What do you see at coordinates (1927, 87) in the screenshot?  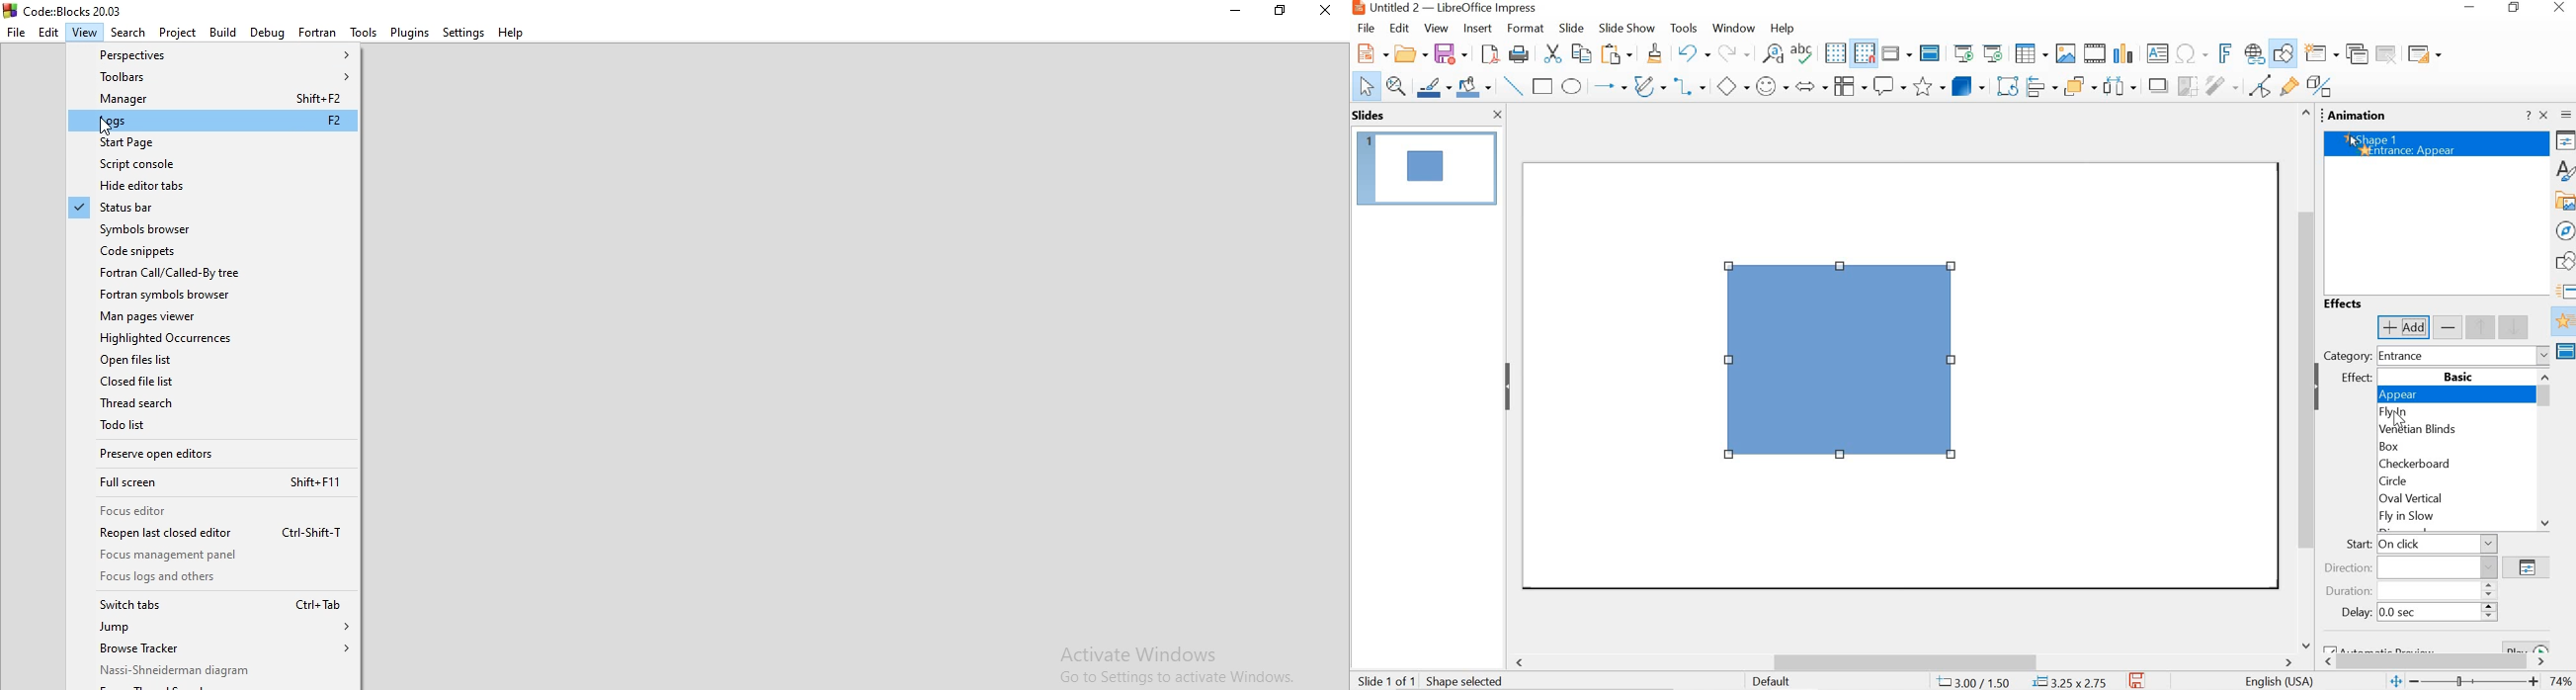 I see `stars and banners` at bounding box center [1927, 87].